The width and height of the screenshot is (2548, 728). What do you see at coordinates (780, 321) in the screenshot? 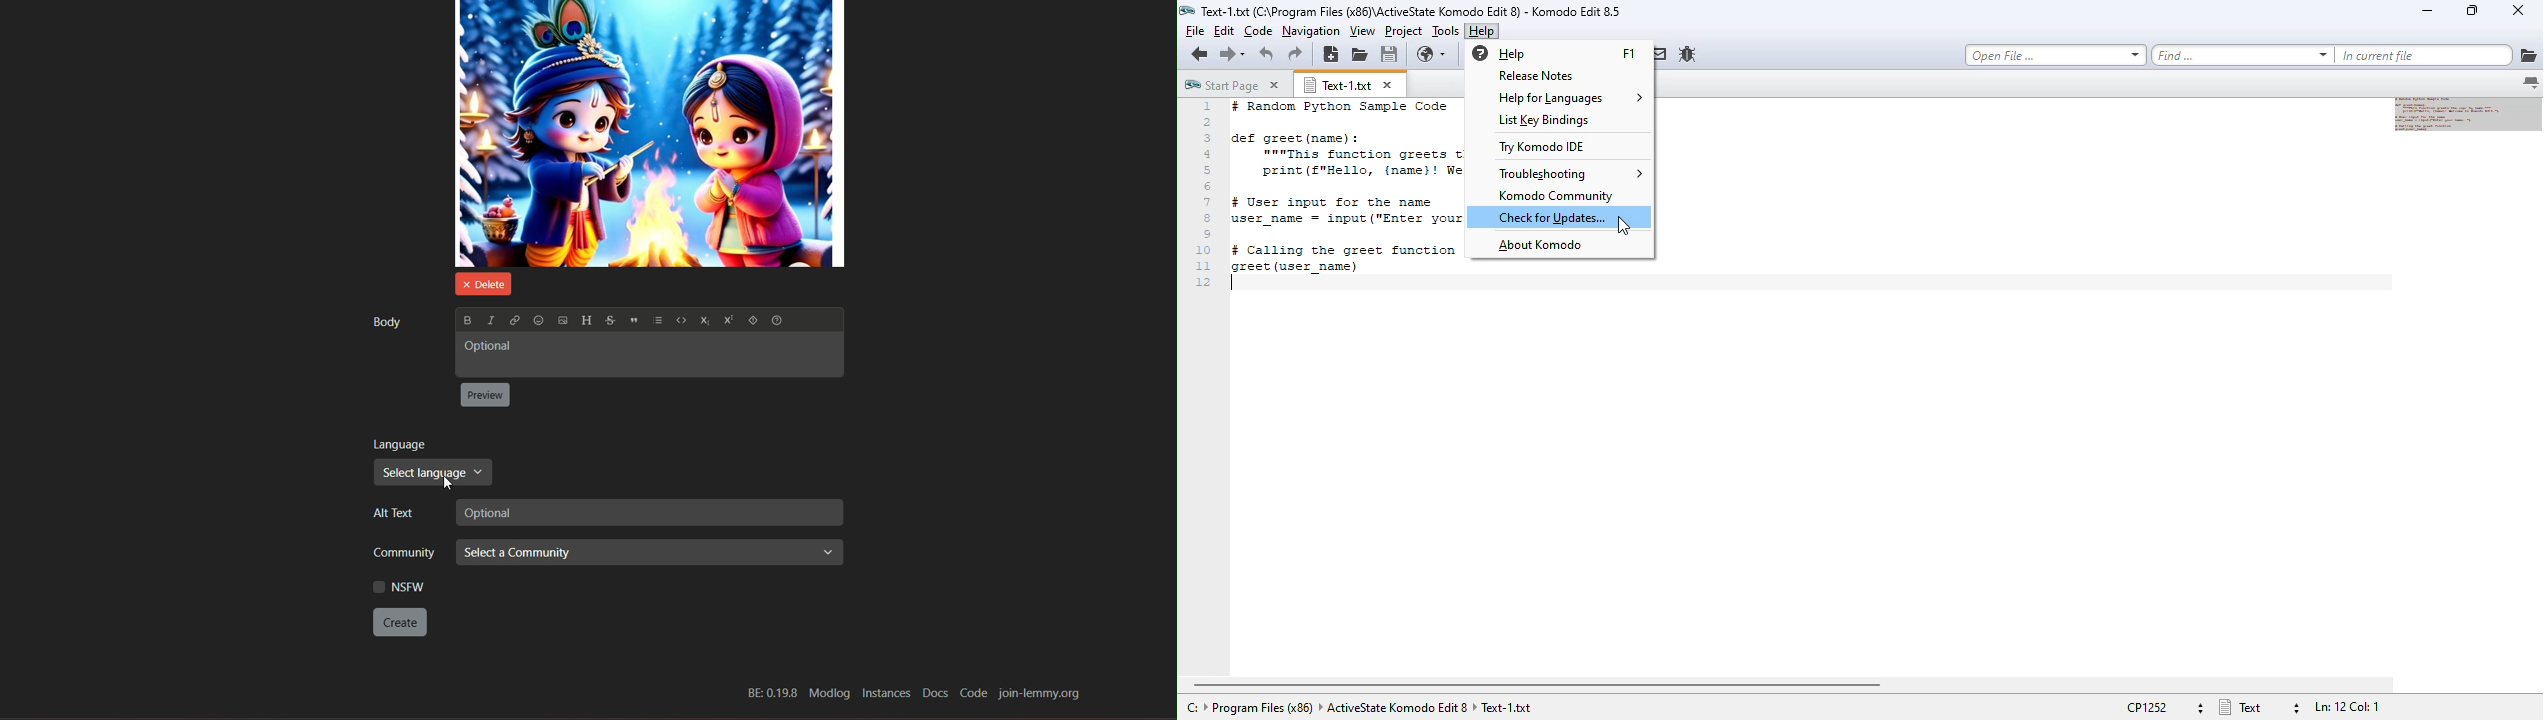
I see `help` at bounding box center [780, 321].